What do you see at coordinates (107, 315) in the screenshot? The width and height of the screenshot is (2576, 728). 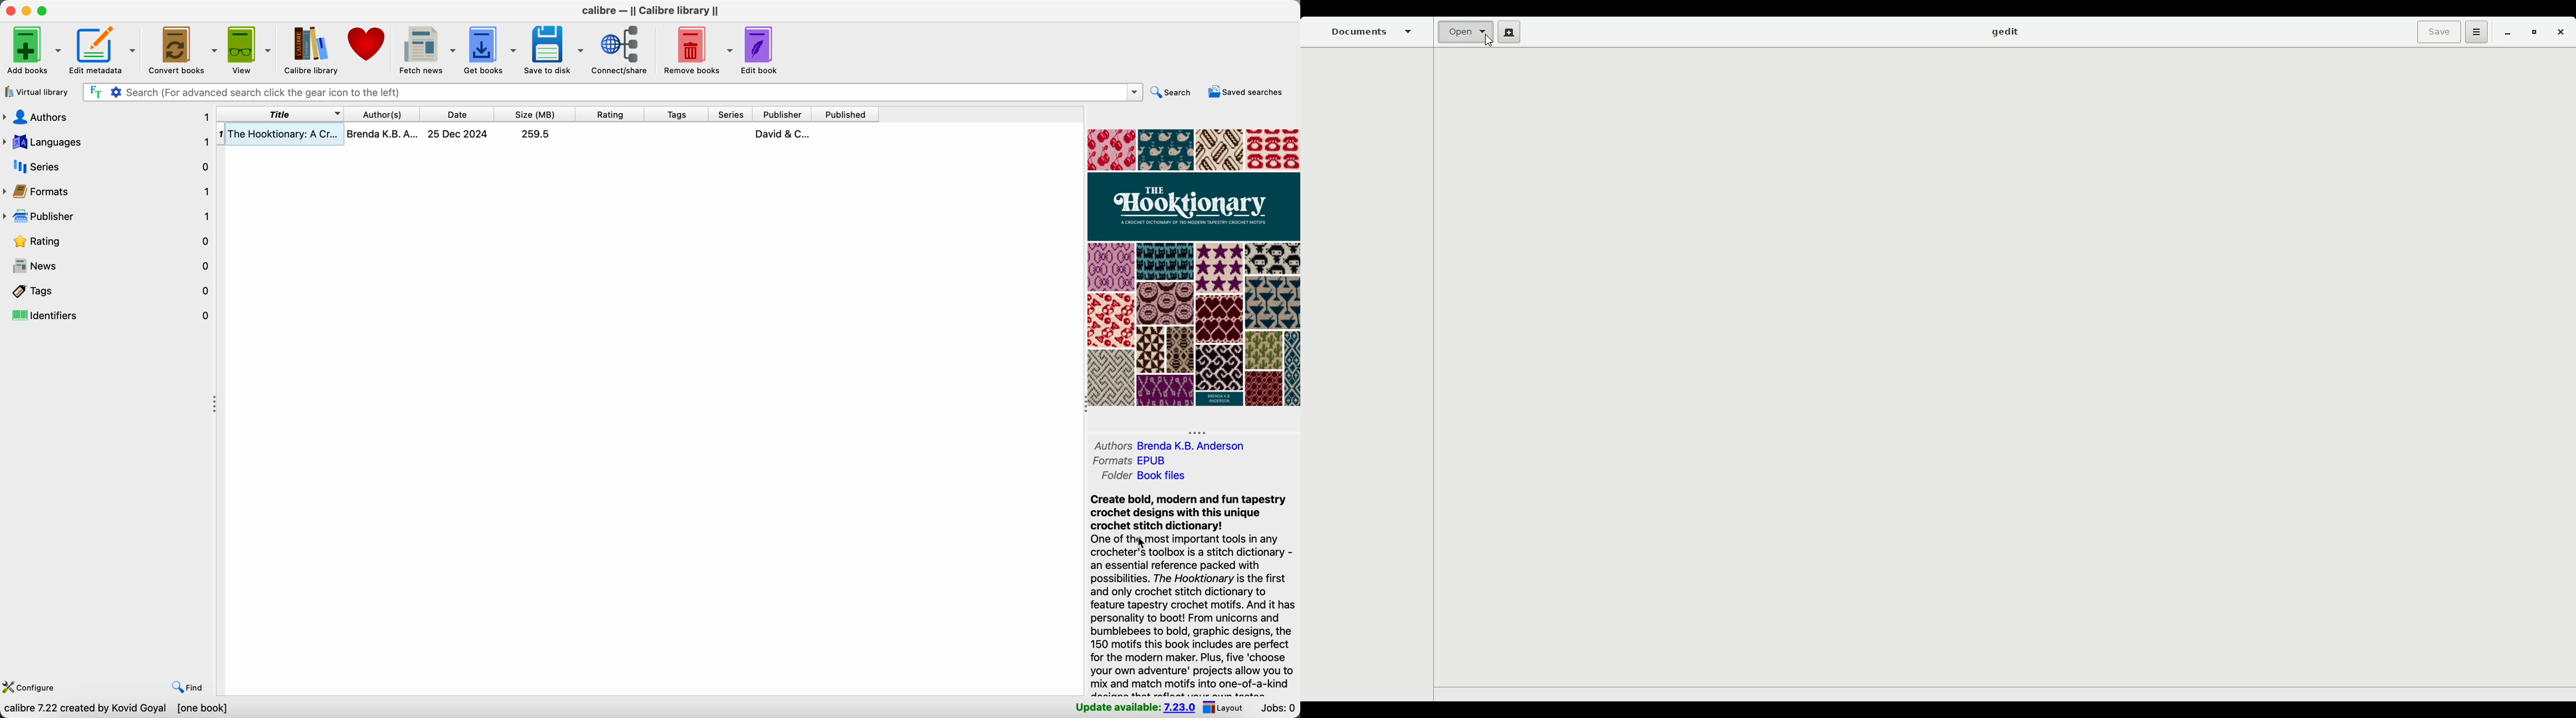 I see `identifiers` at bounding box center [107, 315].